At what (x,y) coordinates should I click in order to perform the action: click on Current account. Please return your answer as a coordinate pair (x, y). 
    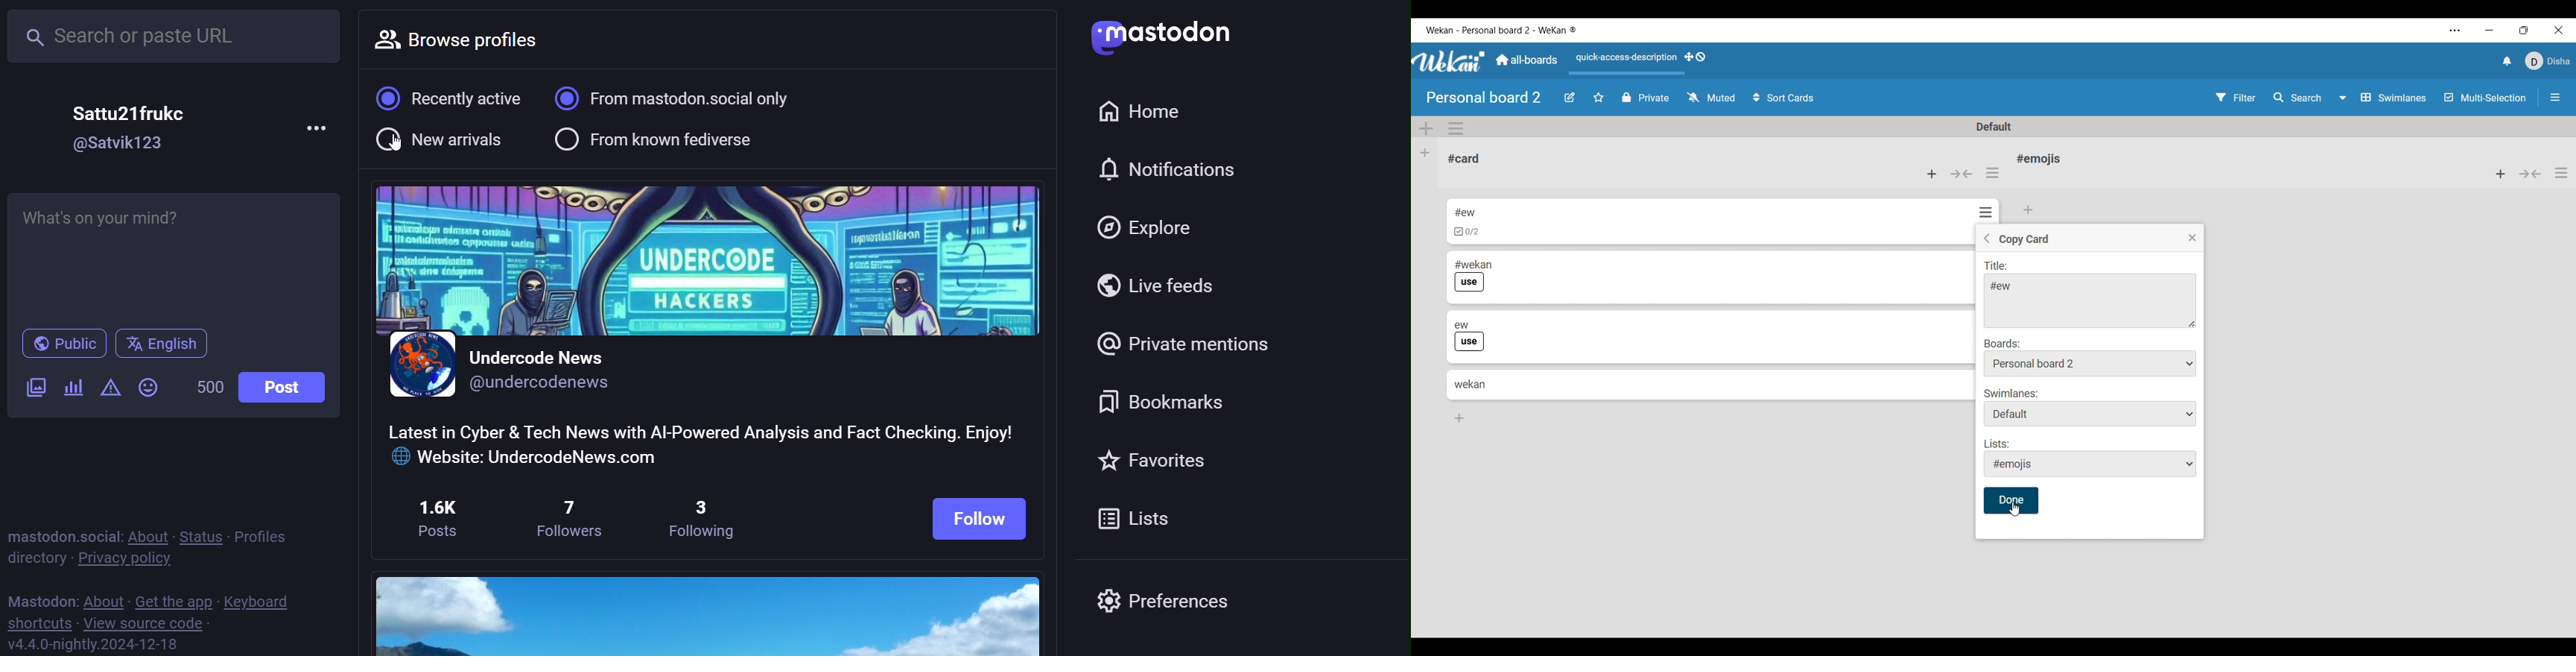
    Looking at the image, I should click on (2548, 61).